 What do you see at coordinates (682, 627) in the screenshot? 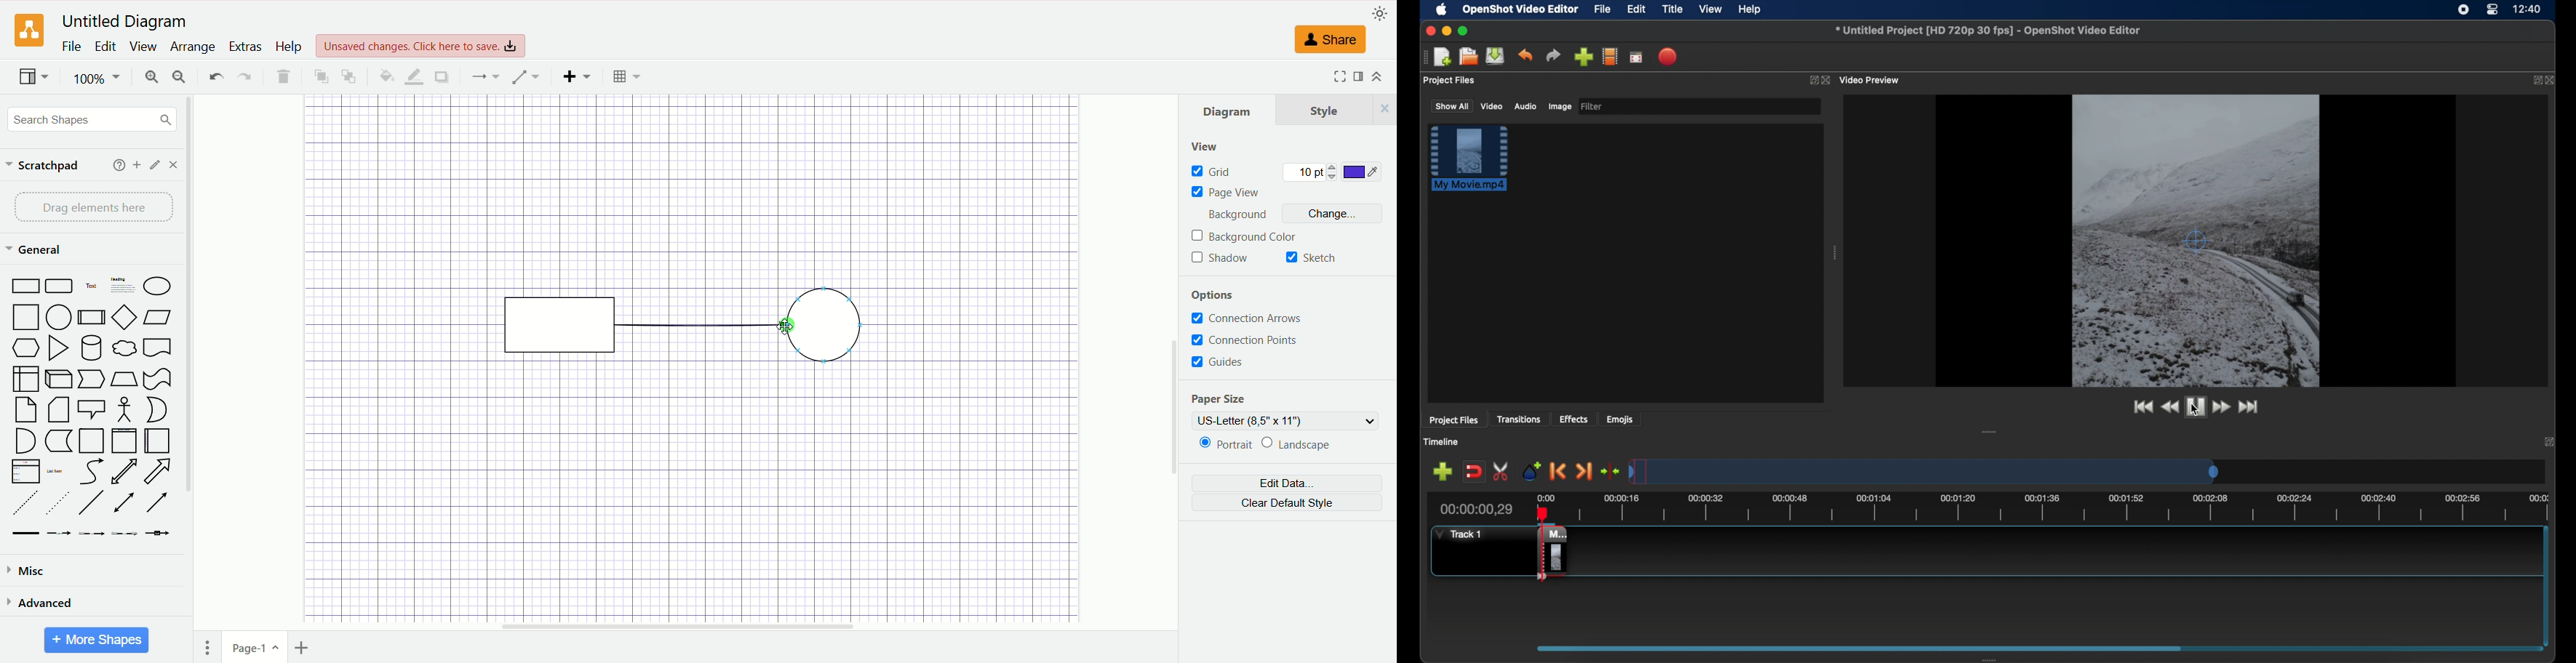
I see `horizontal scroll bar` at bounding box center [682, 627].